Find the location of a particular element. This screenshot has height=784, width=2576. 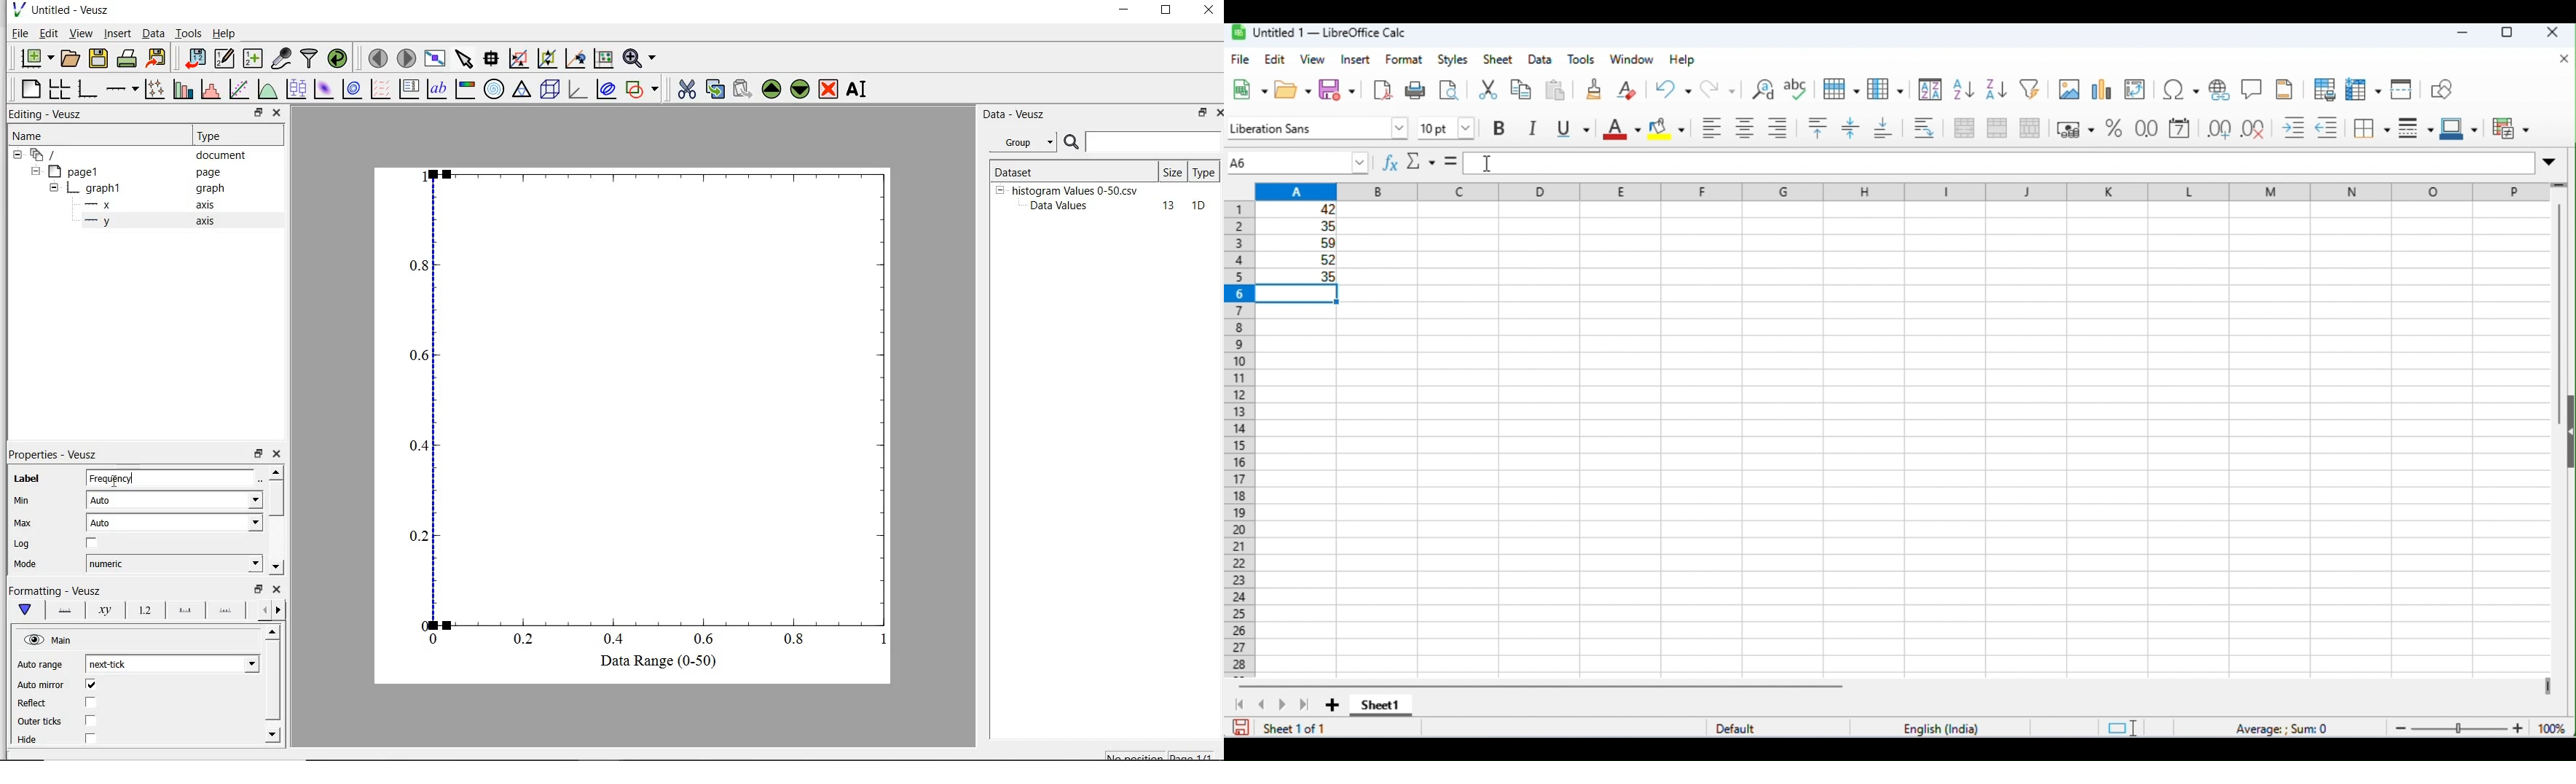

Data Range (0-50) is located at coordinates (651, 662).